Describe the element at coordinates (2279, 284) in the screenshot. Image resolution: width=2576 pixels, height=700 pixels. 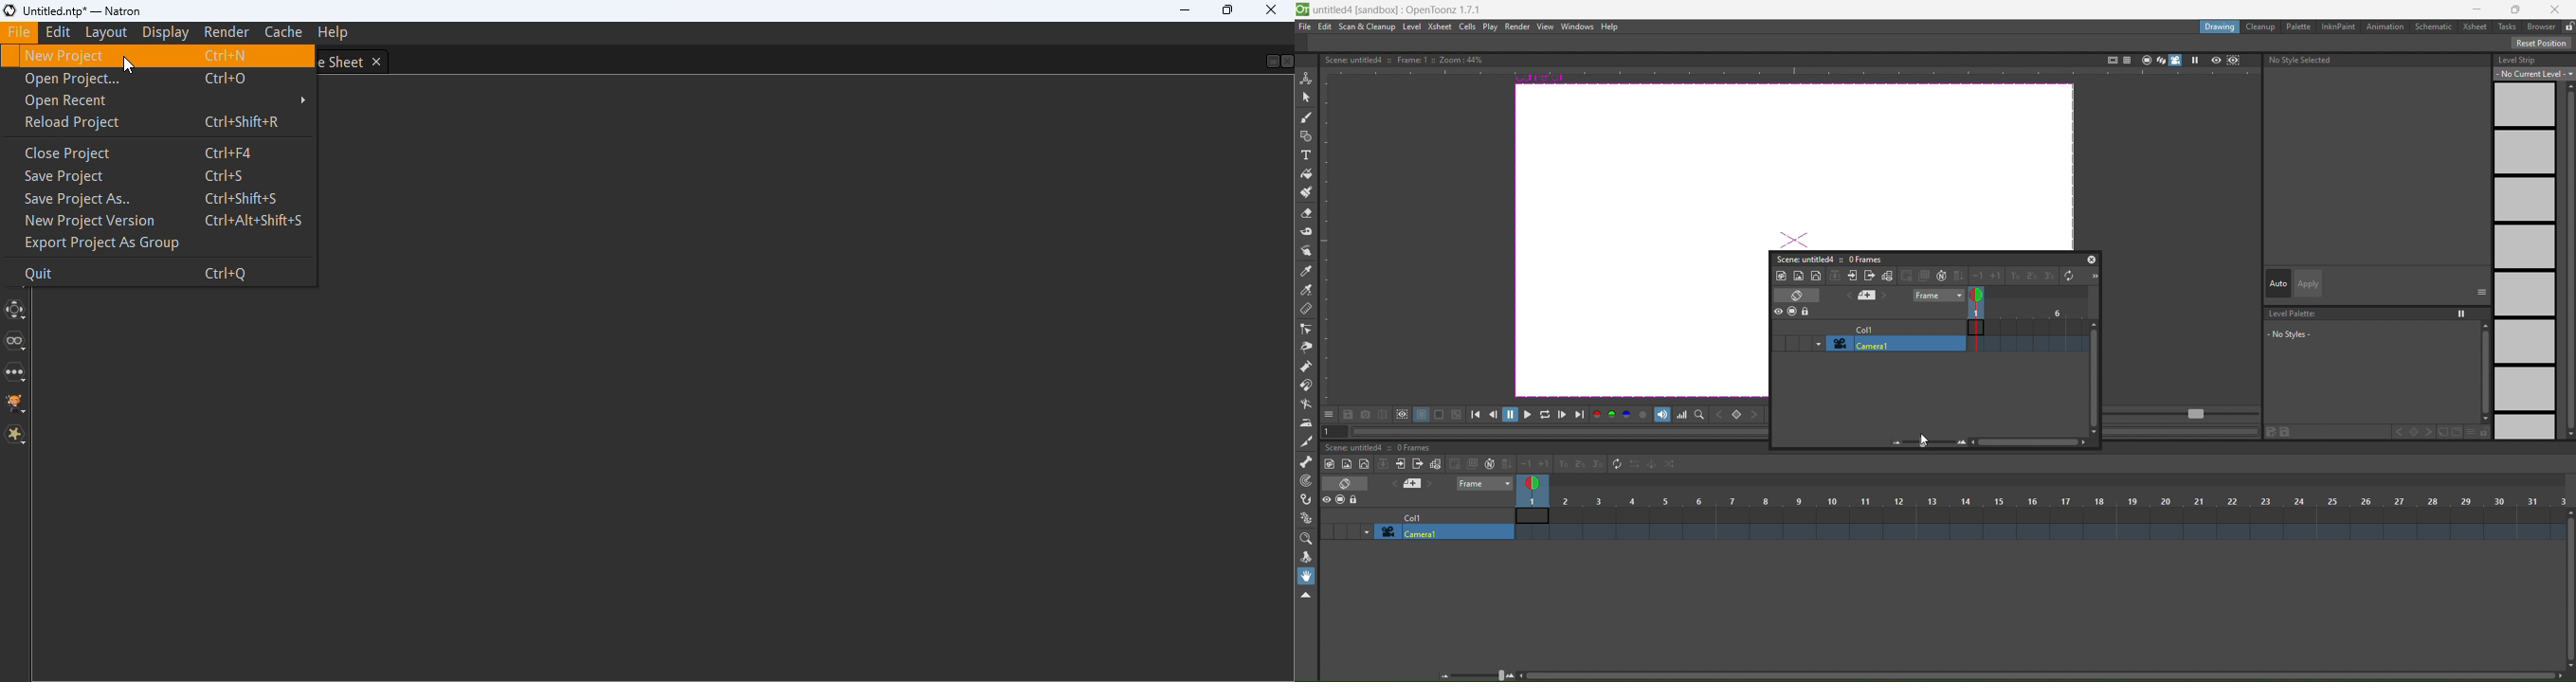
I see `auto` at that location.